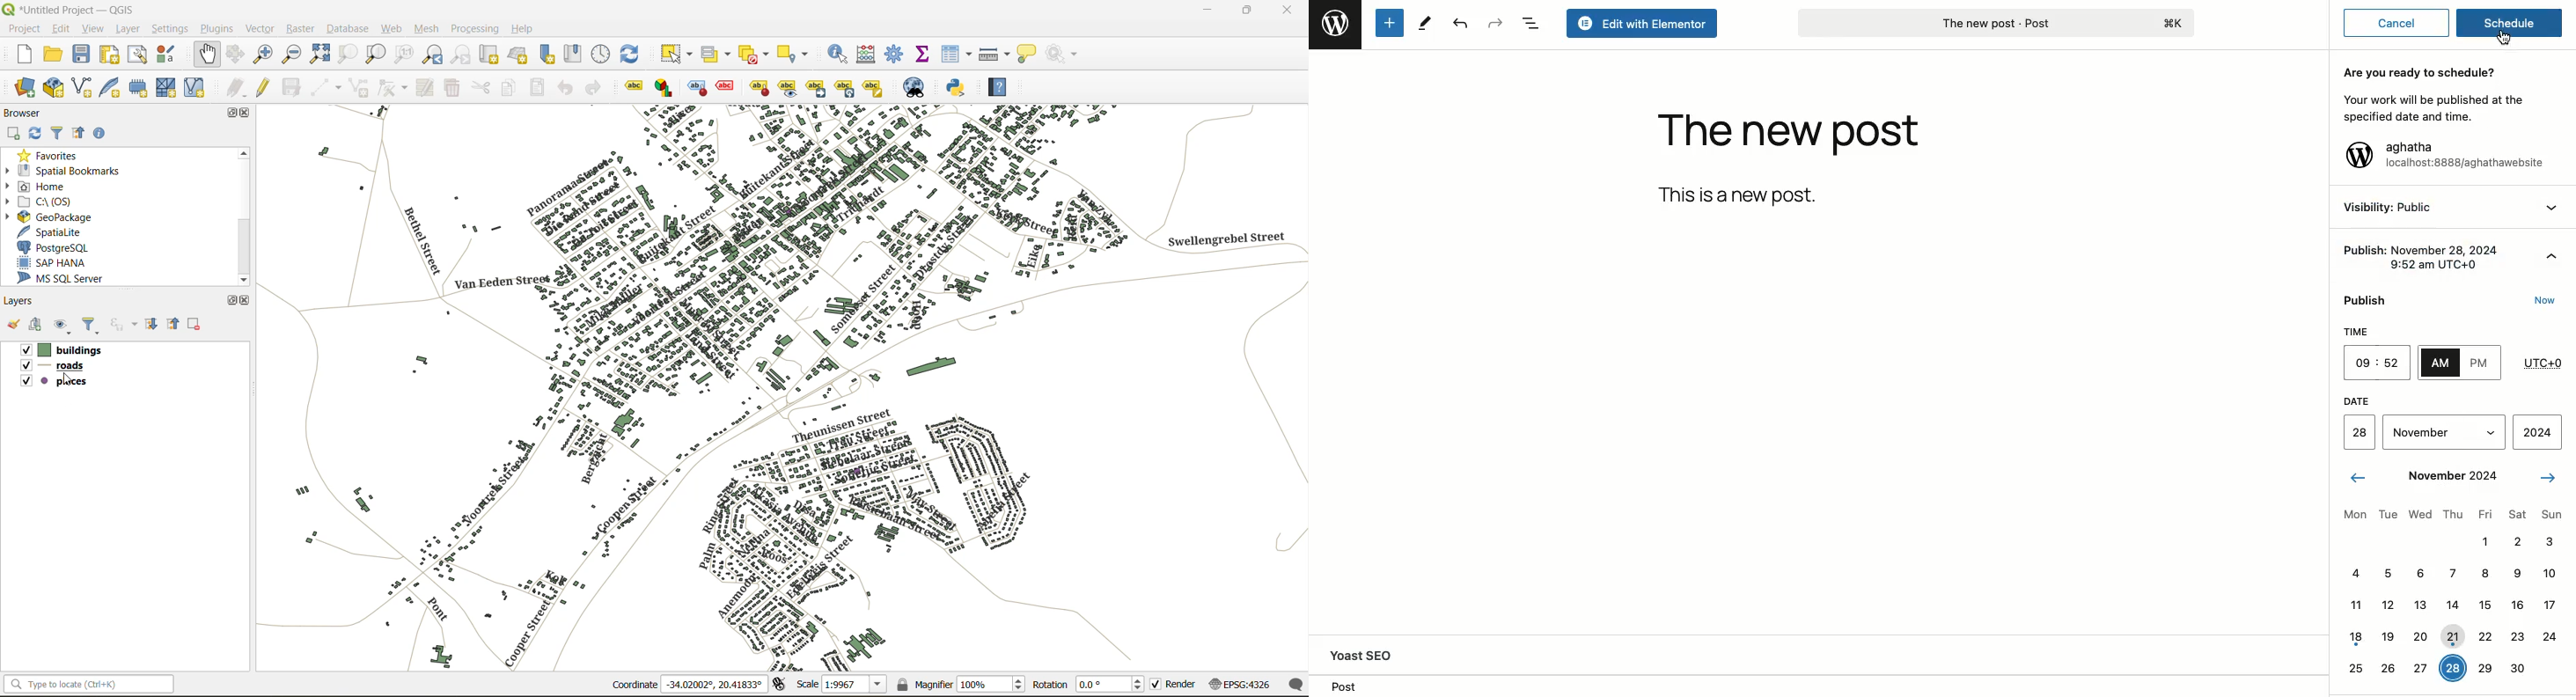 The image size is (2576, 700). I want to click on ms sql server, so click(63, 279).